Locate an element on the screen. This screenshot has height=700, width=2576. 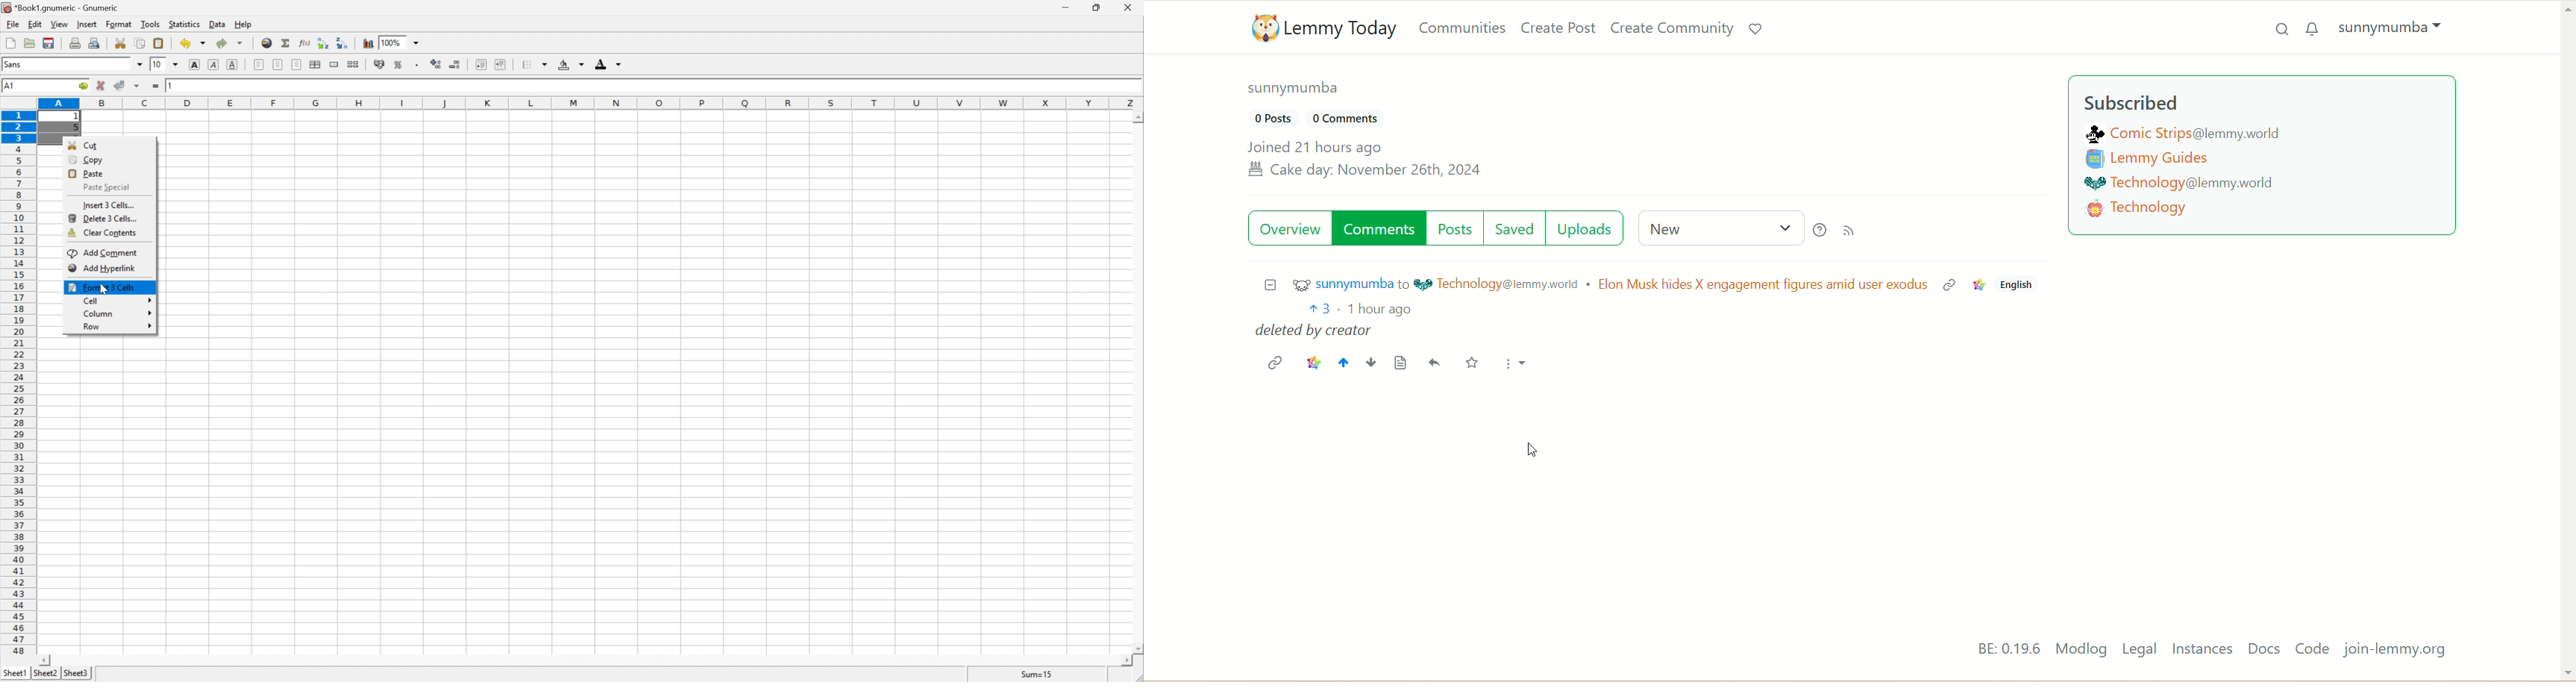
restore down is located at coordinates (1097, 7).